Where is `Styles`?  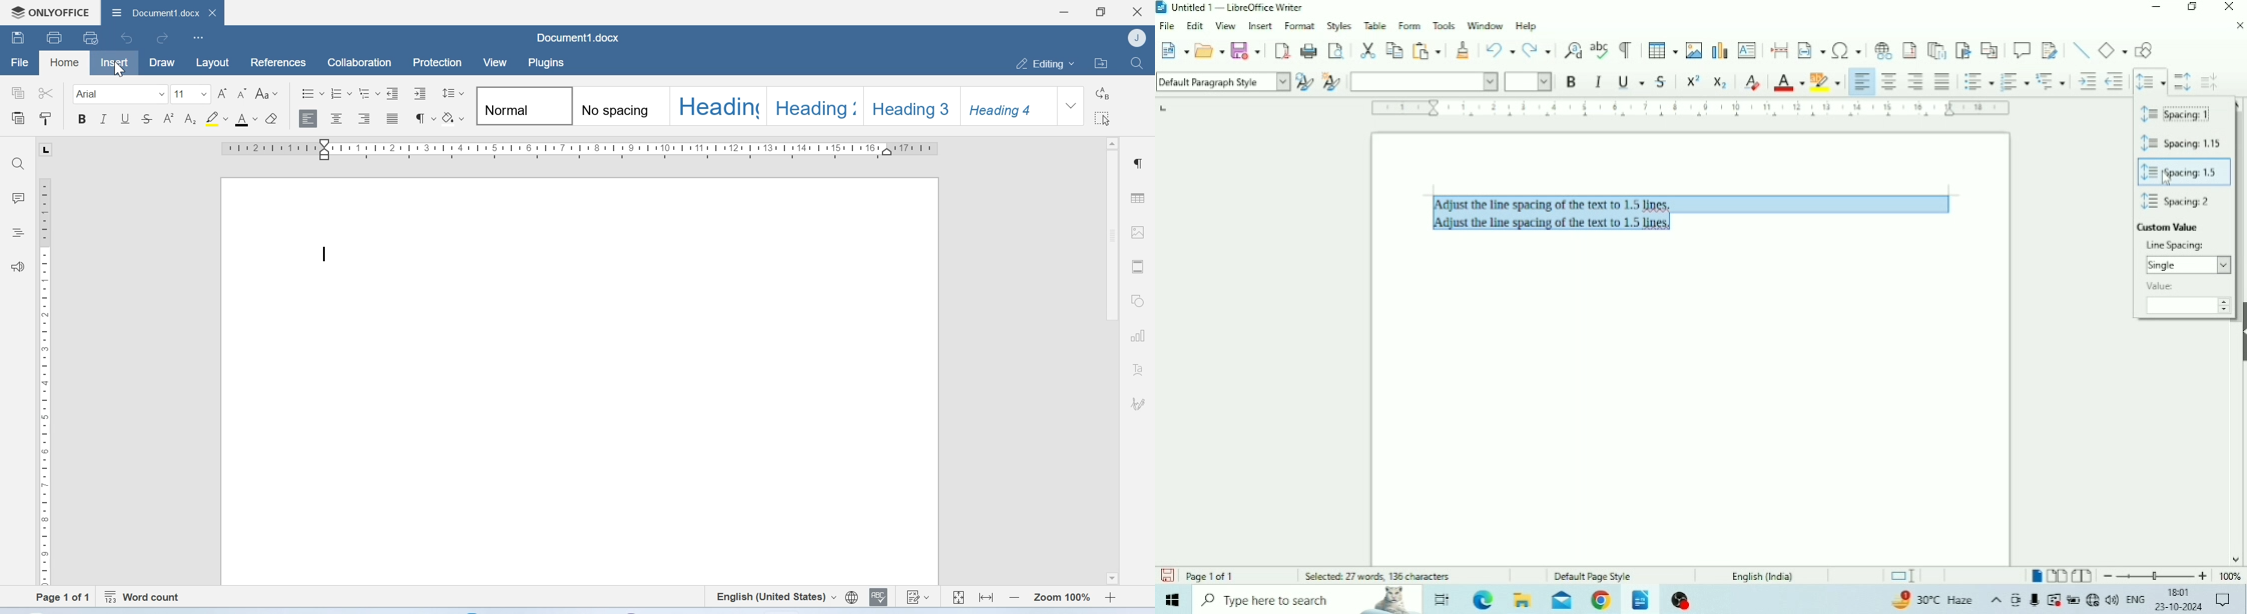
Styles is located at coordinates (1339, 25).